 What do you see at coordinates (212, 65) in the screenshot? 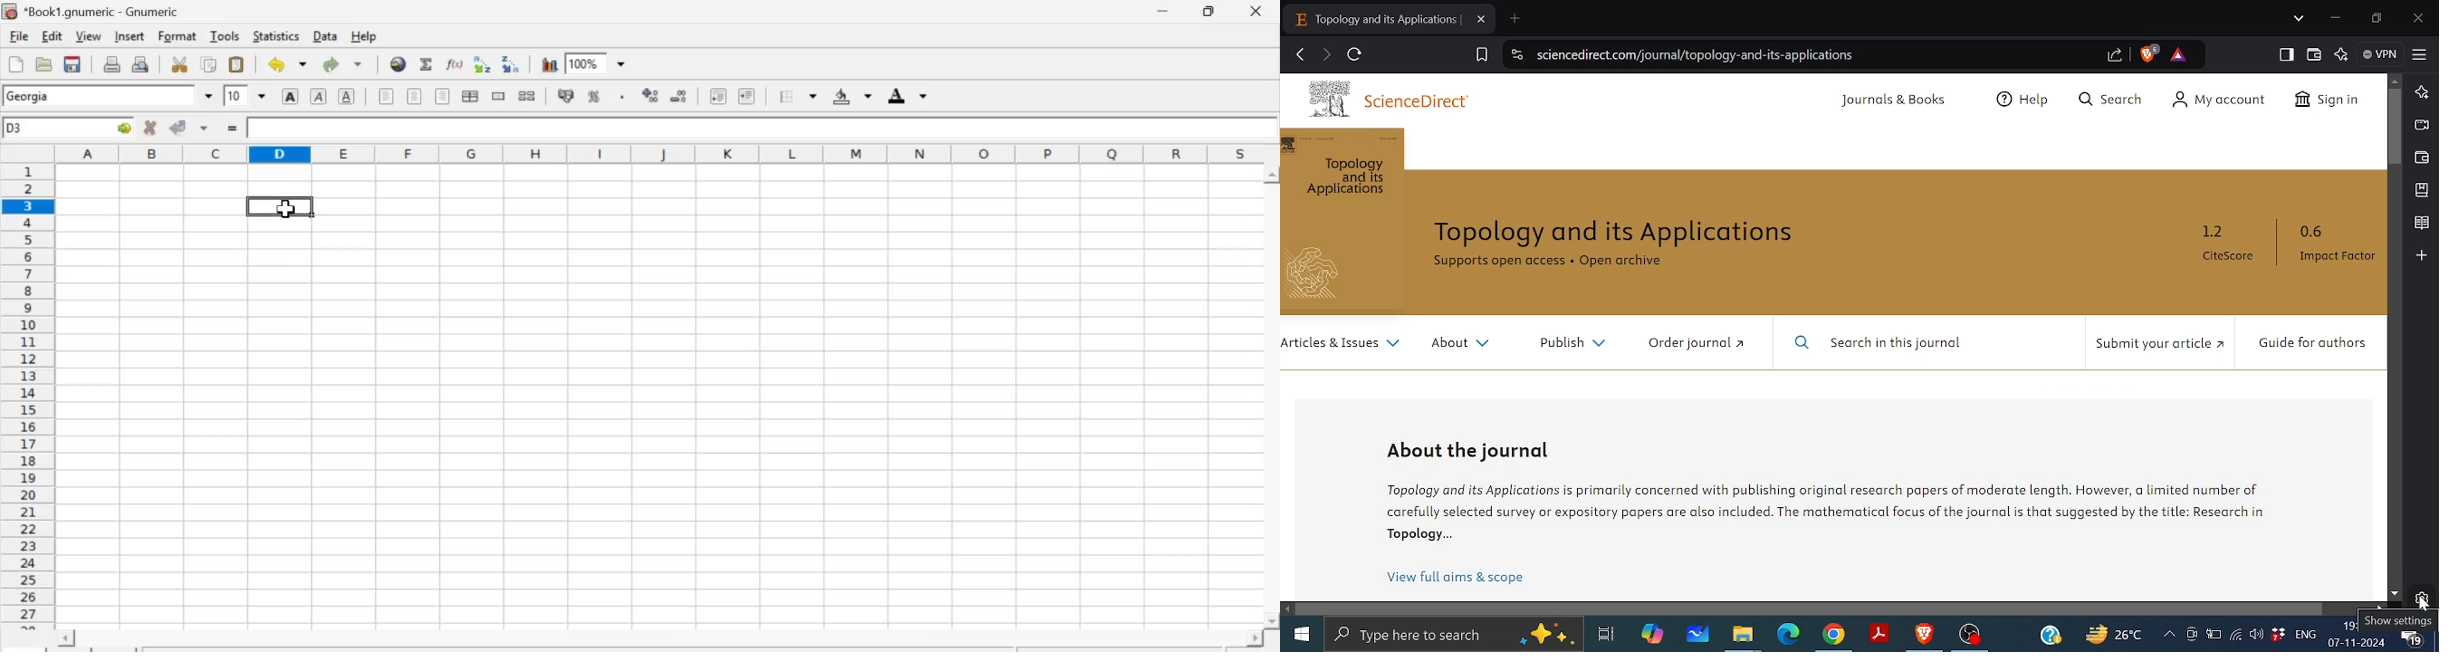
I see `Copy` at bounding box center [212, 65].